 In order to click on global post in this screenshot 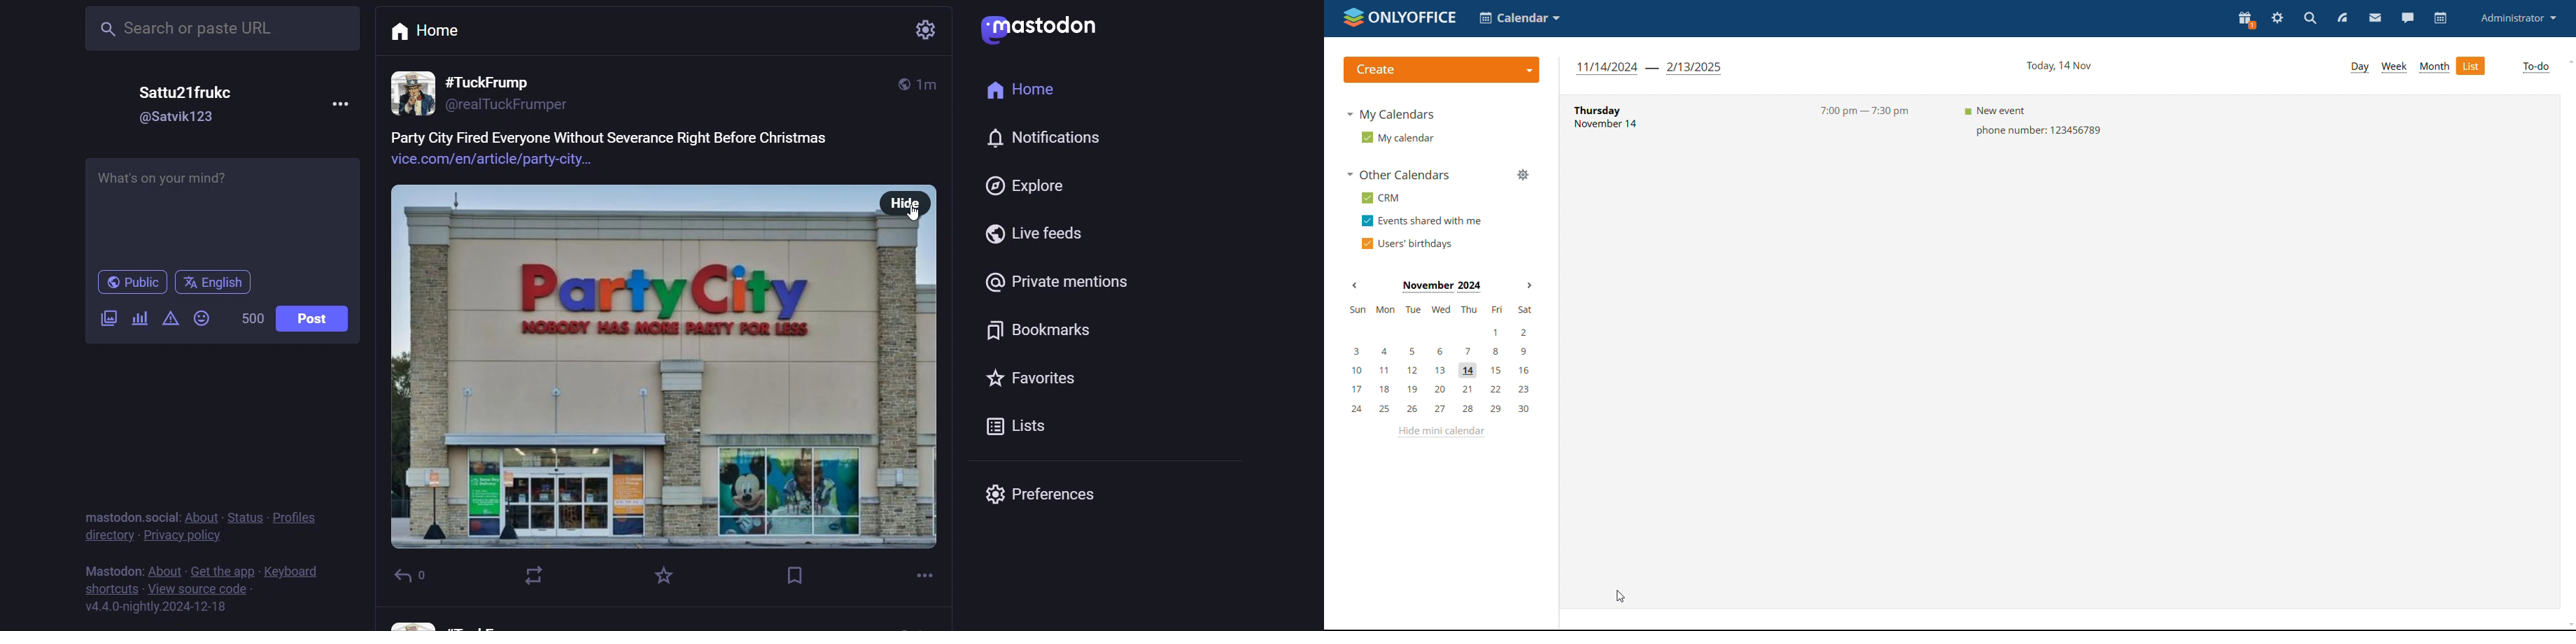, I will do `click(894, 85)`.